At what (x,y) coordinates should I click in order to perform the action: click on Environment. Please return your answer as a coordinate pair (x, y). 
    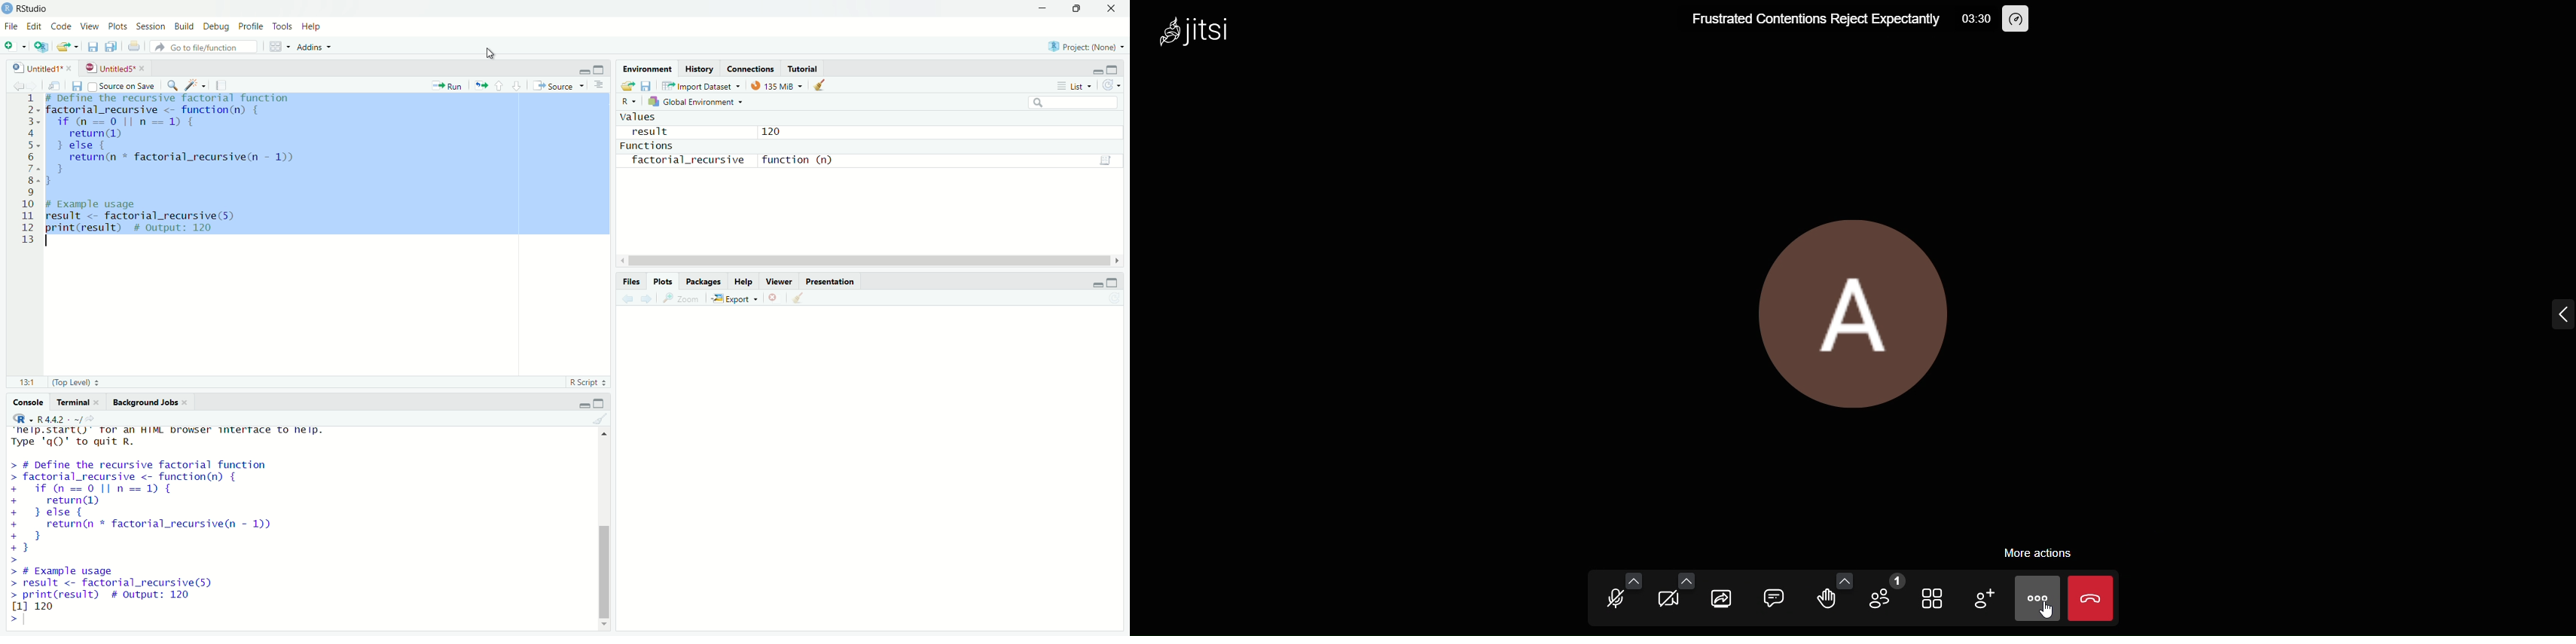
    Looking at the image, I should click on (647, 67).